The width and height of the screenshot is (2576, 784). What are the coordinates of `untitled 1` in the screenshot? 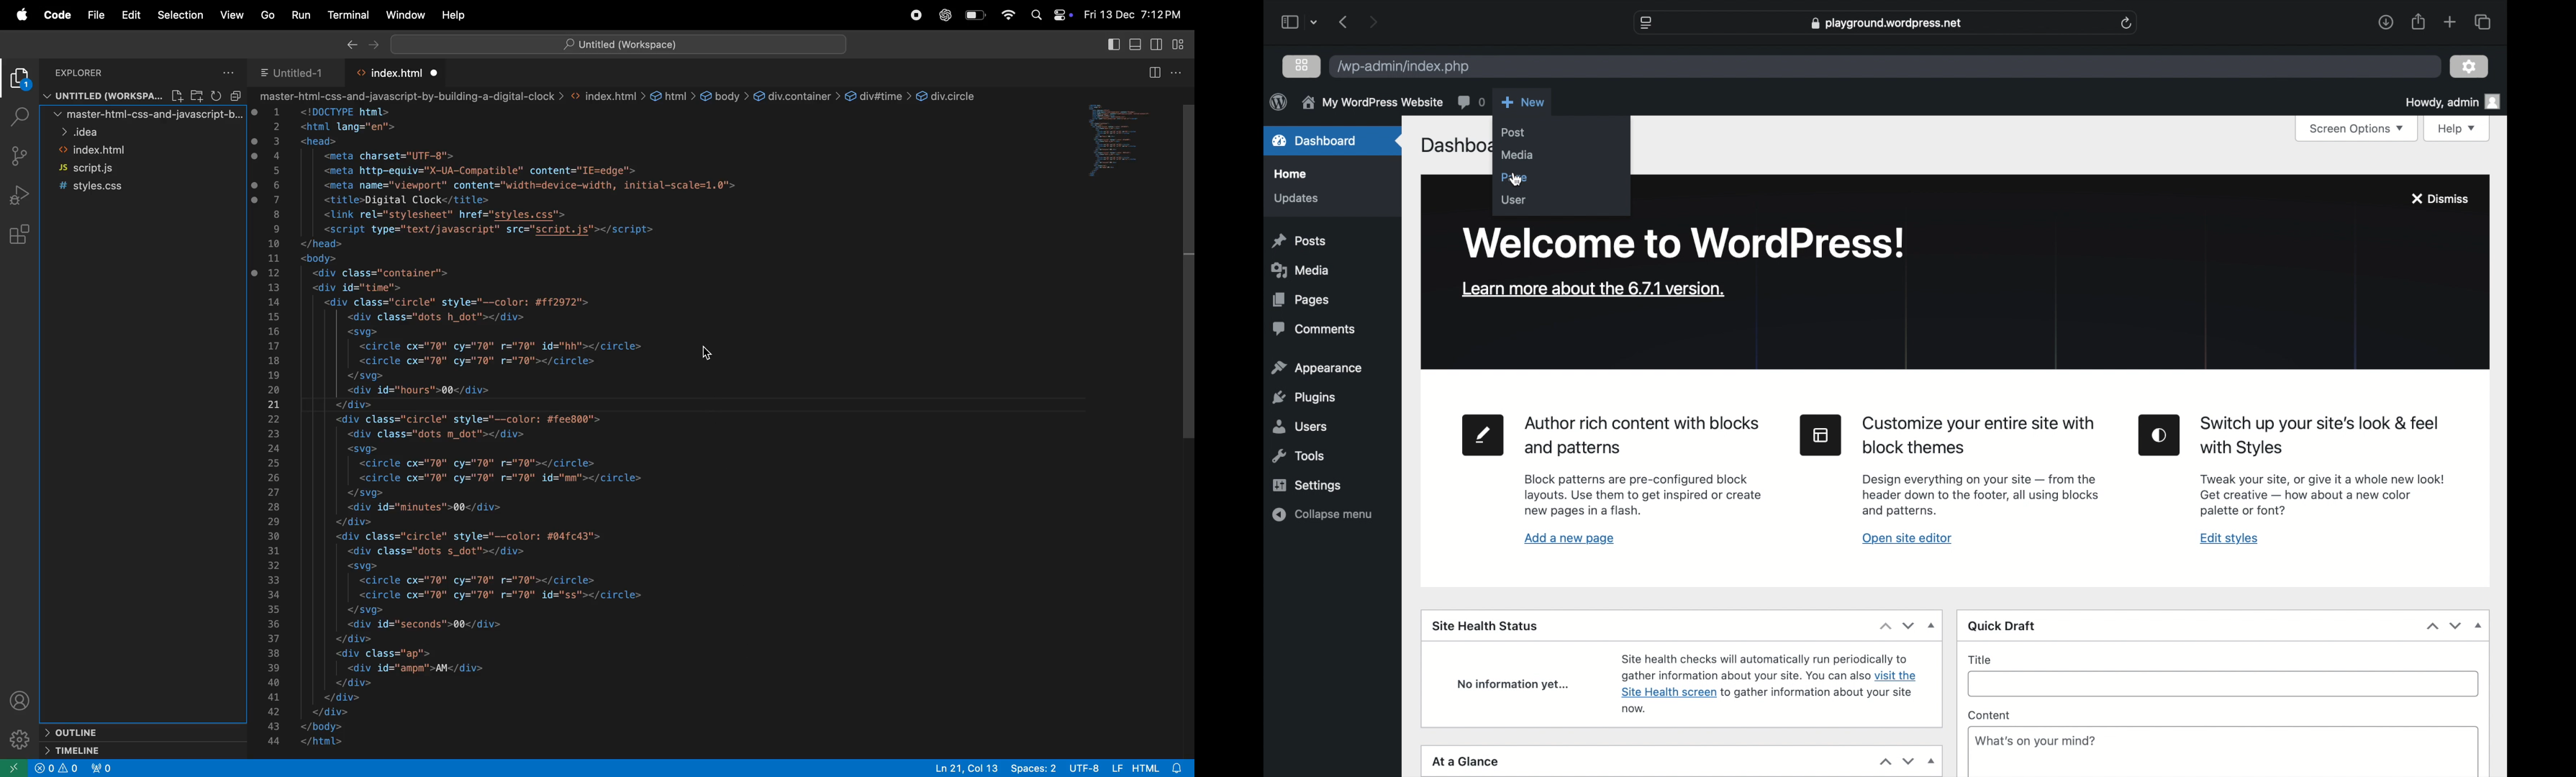 It's located at (291, 71).